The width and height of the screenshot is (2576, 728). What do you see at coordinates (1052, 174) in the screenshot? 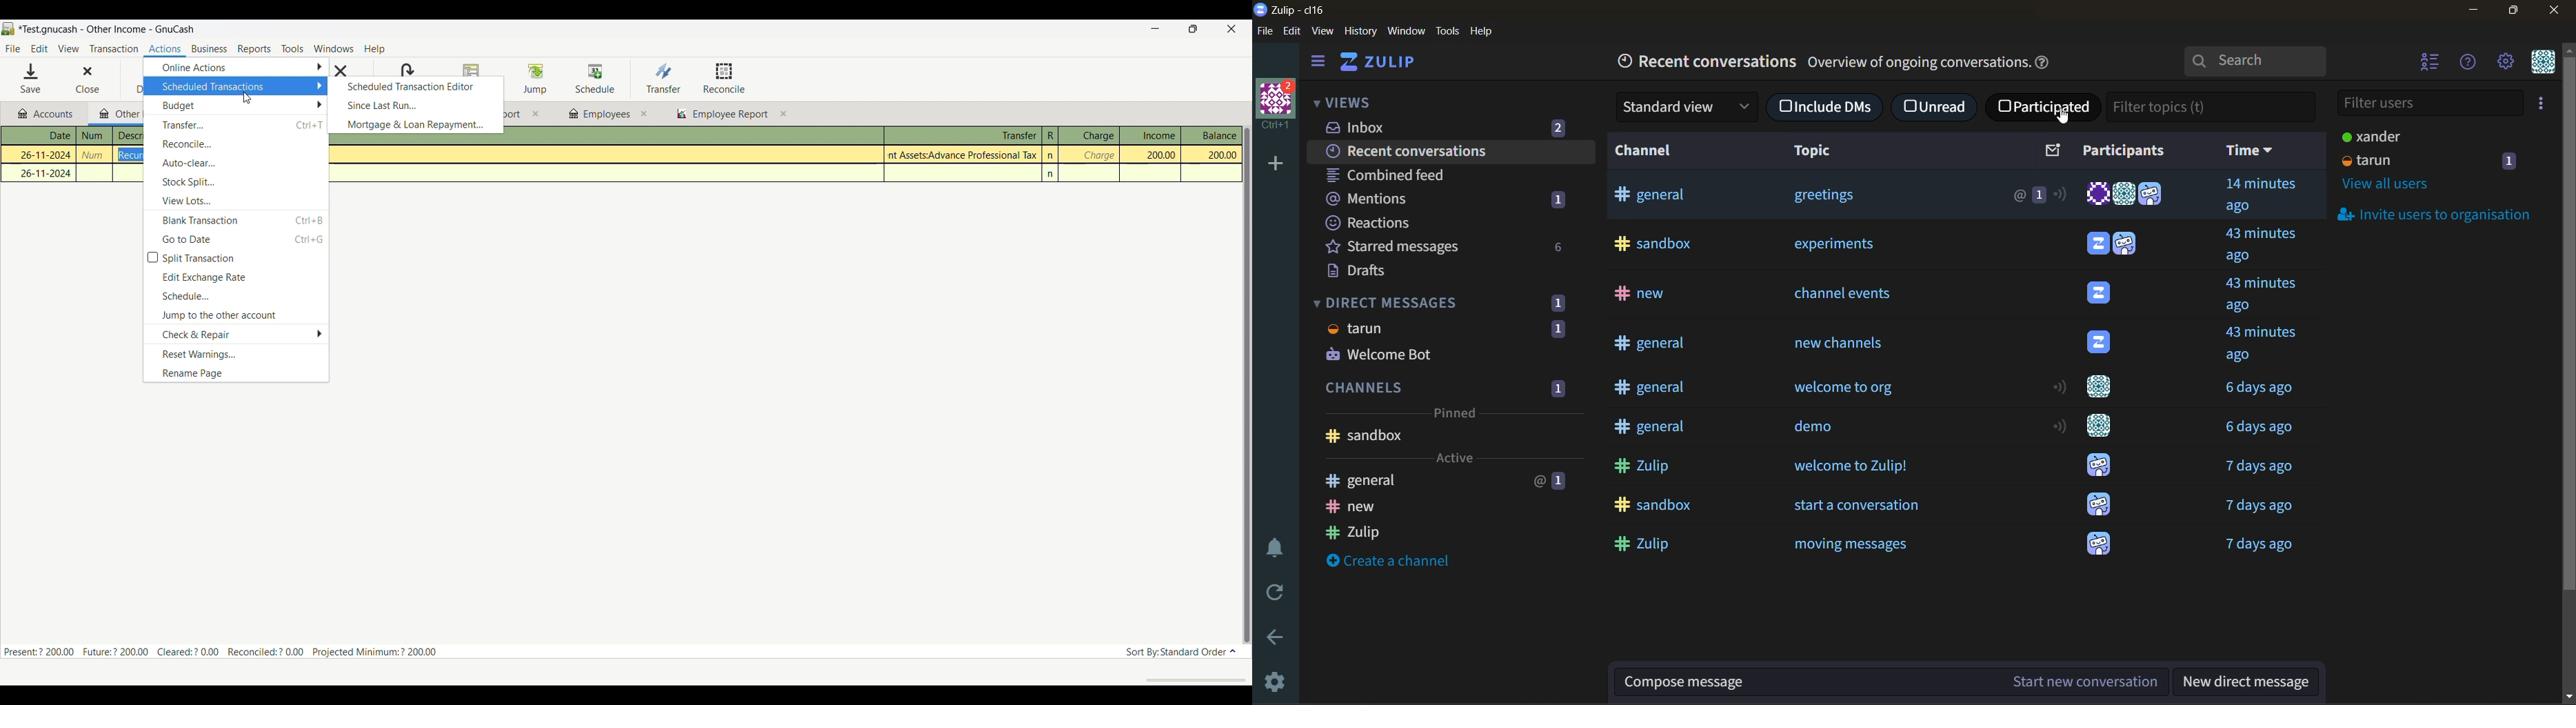
I see `n` at bounding box center [1052, 174].